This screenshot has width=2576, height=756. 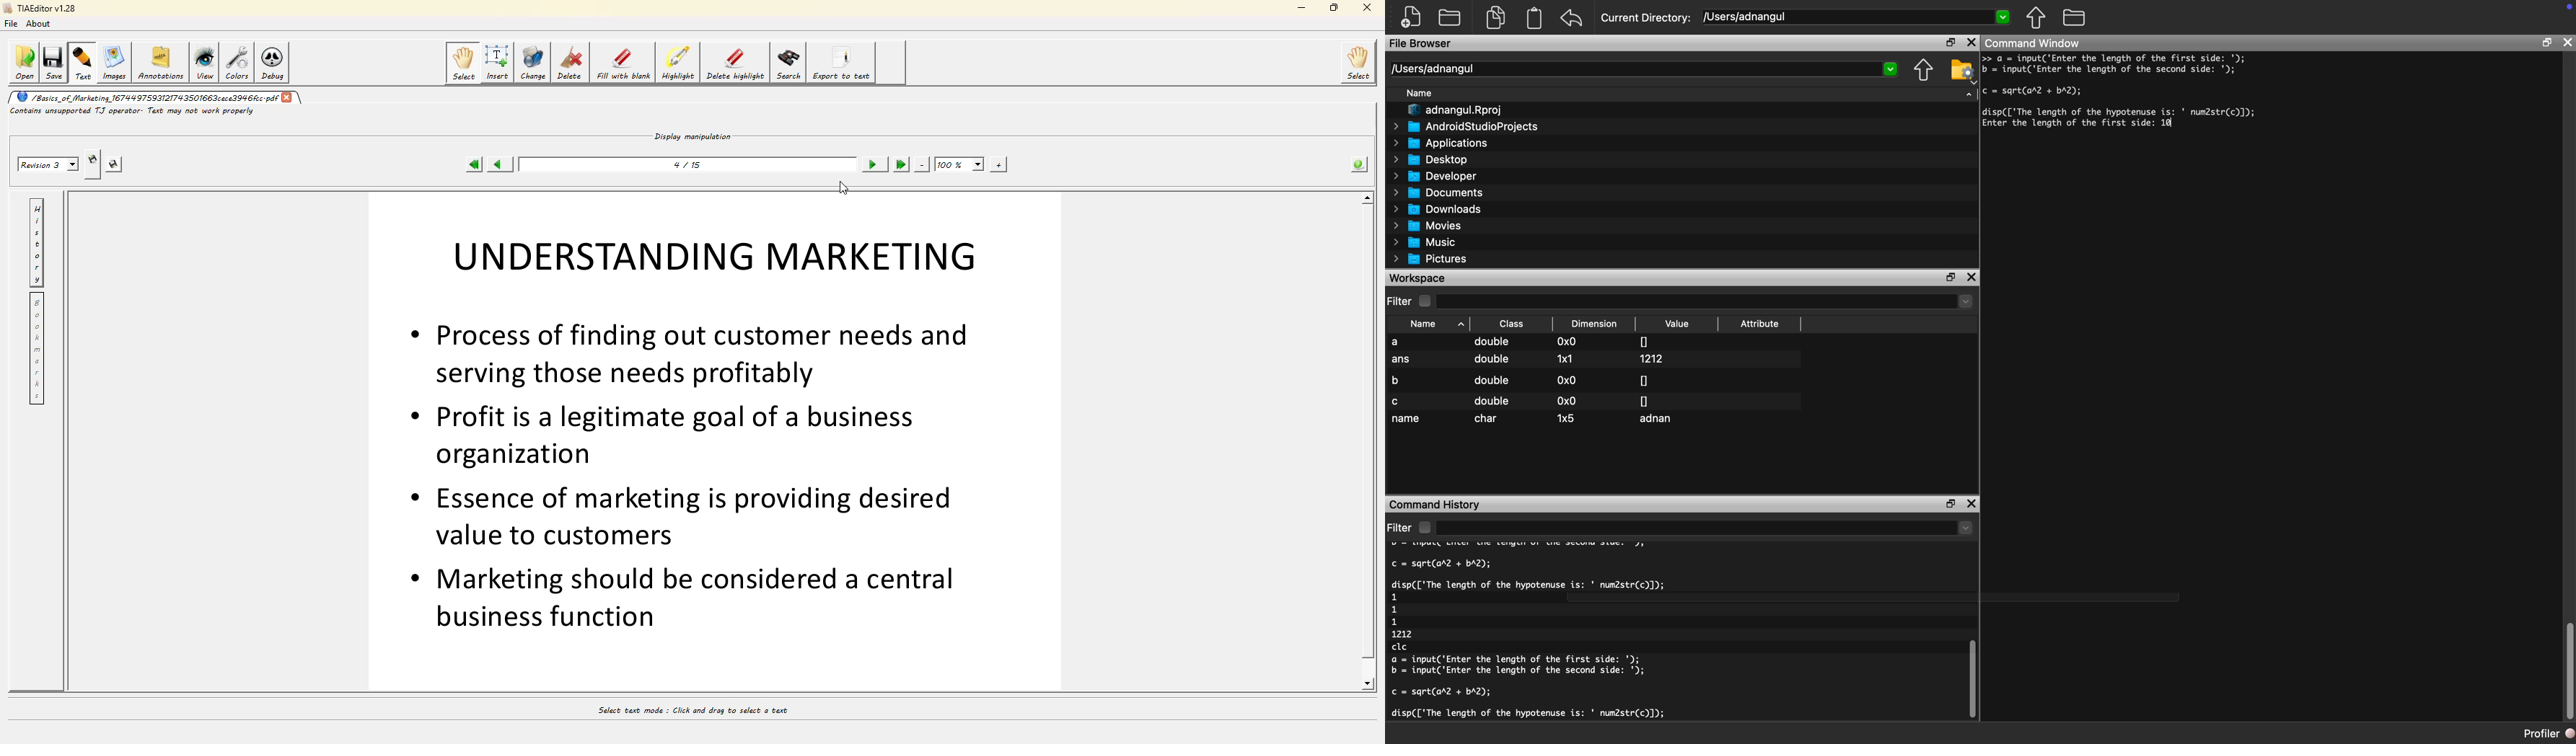 What do you see at coordinates (1962, 70) in the screenshot?
I see `folder settings` at bounding box center [1962, 70].